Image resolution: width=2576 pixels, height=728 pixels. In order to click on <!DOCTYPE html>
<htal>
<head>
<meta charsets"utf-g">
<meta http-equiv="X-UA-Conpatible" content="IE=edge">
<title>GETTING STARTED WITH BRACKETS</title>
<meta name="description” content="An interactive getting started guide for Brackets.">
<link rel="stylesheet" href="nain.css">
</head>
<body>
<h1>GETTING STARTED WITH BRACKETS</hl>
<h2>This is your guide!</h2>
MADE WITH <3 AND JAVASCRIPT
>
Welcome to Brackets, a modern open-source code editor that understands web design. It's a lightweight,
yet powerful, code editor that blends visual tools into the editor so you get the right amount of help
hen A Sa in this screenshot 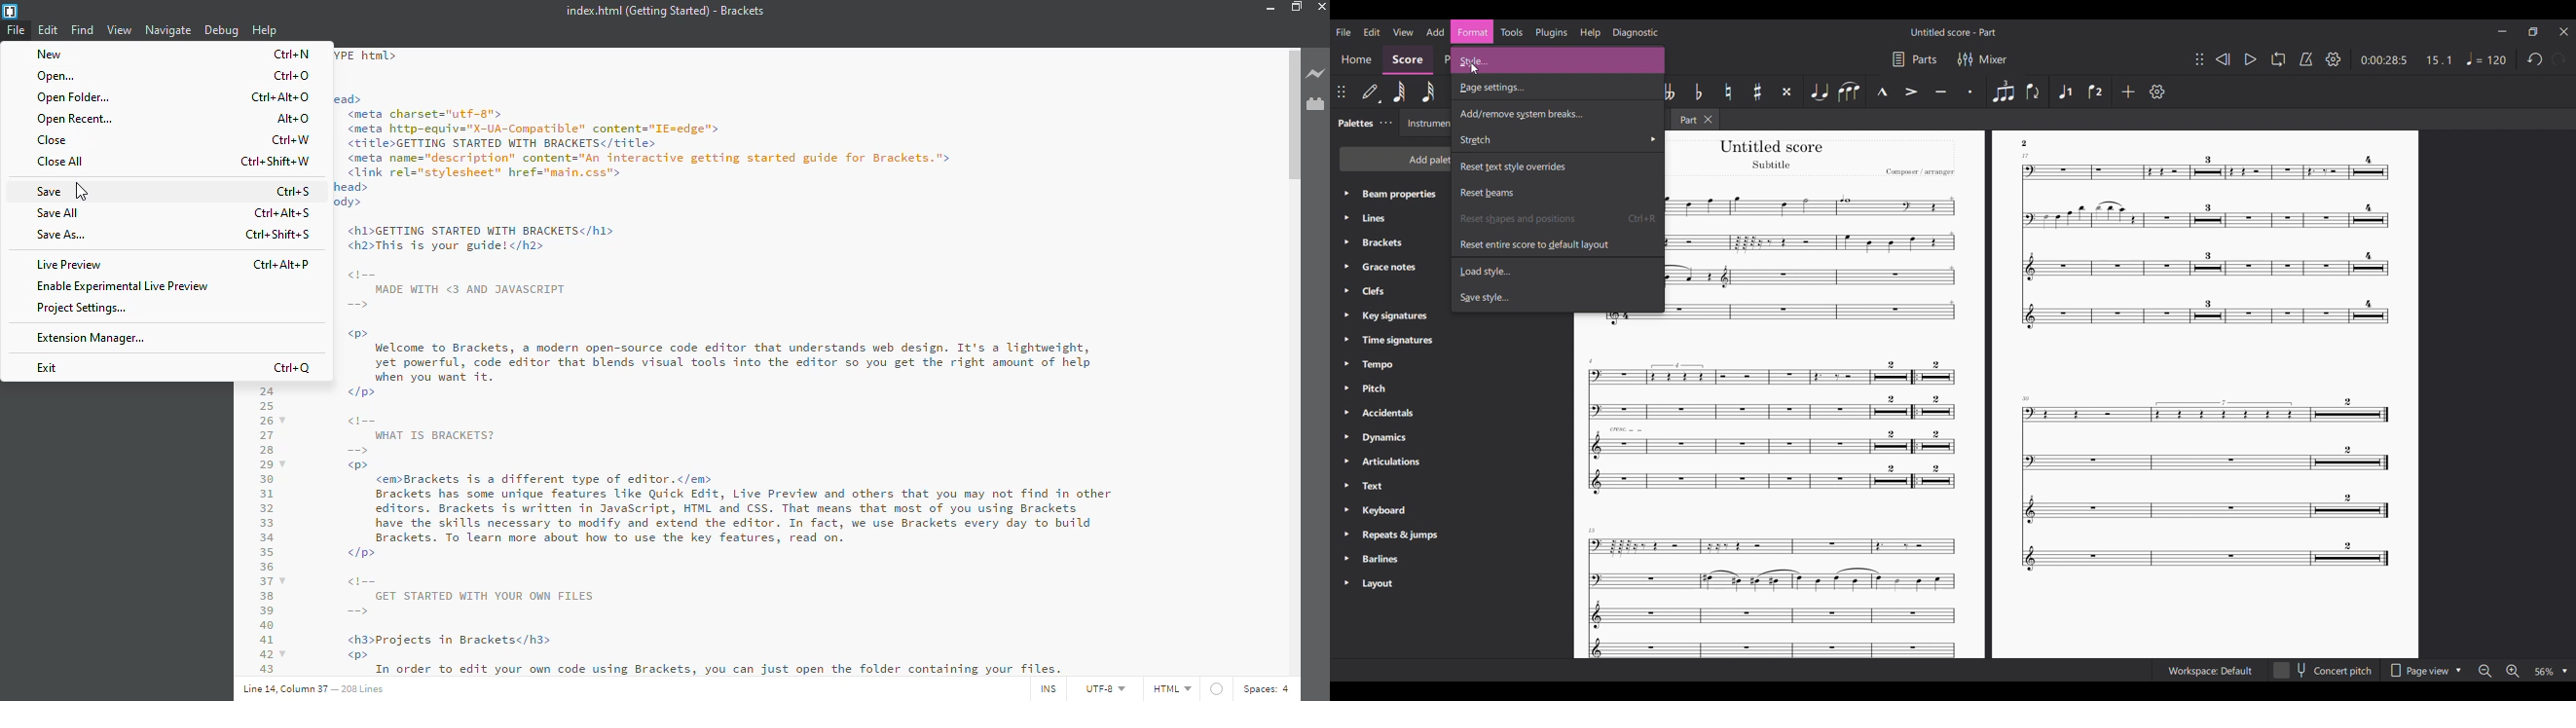, I will do `click(744, 215)`.